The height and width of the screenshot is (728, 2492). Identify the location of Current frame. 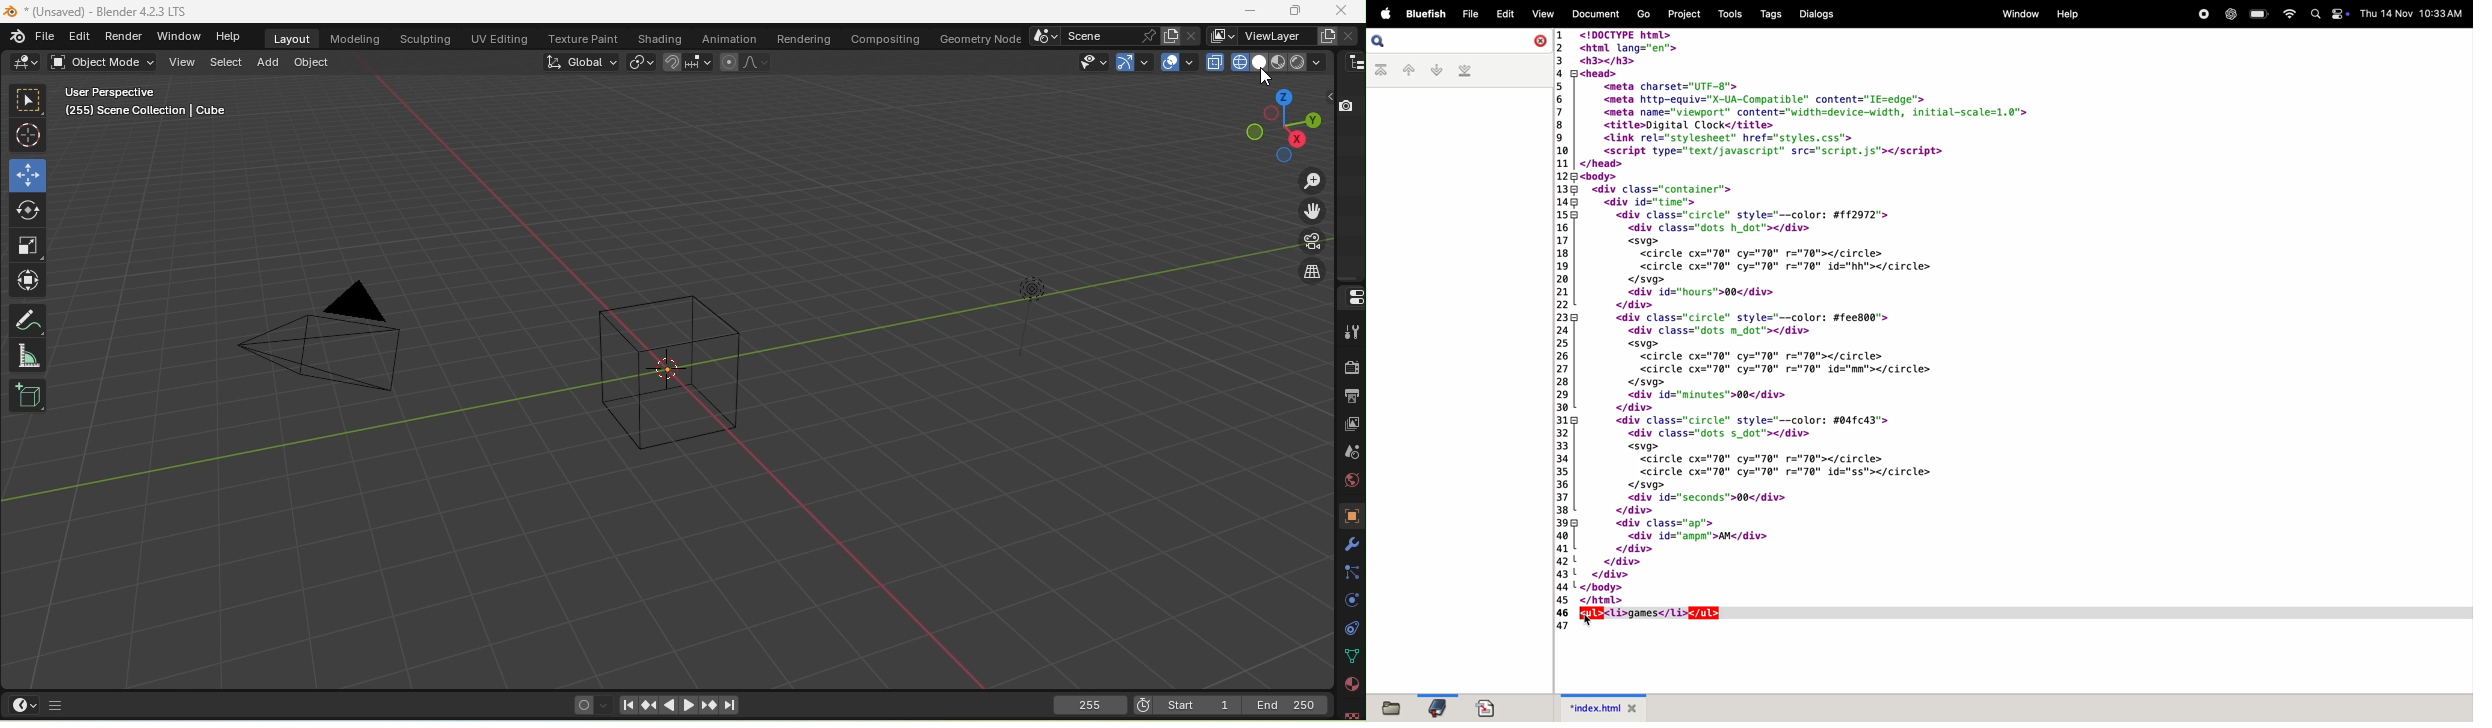
(1090, 708).